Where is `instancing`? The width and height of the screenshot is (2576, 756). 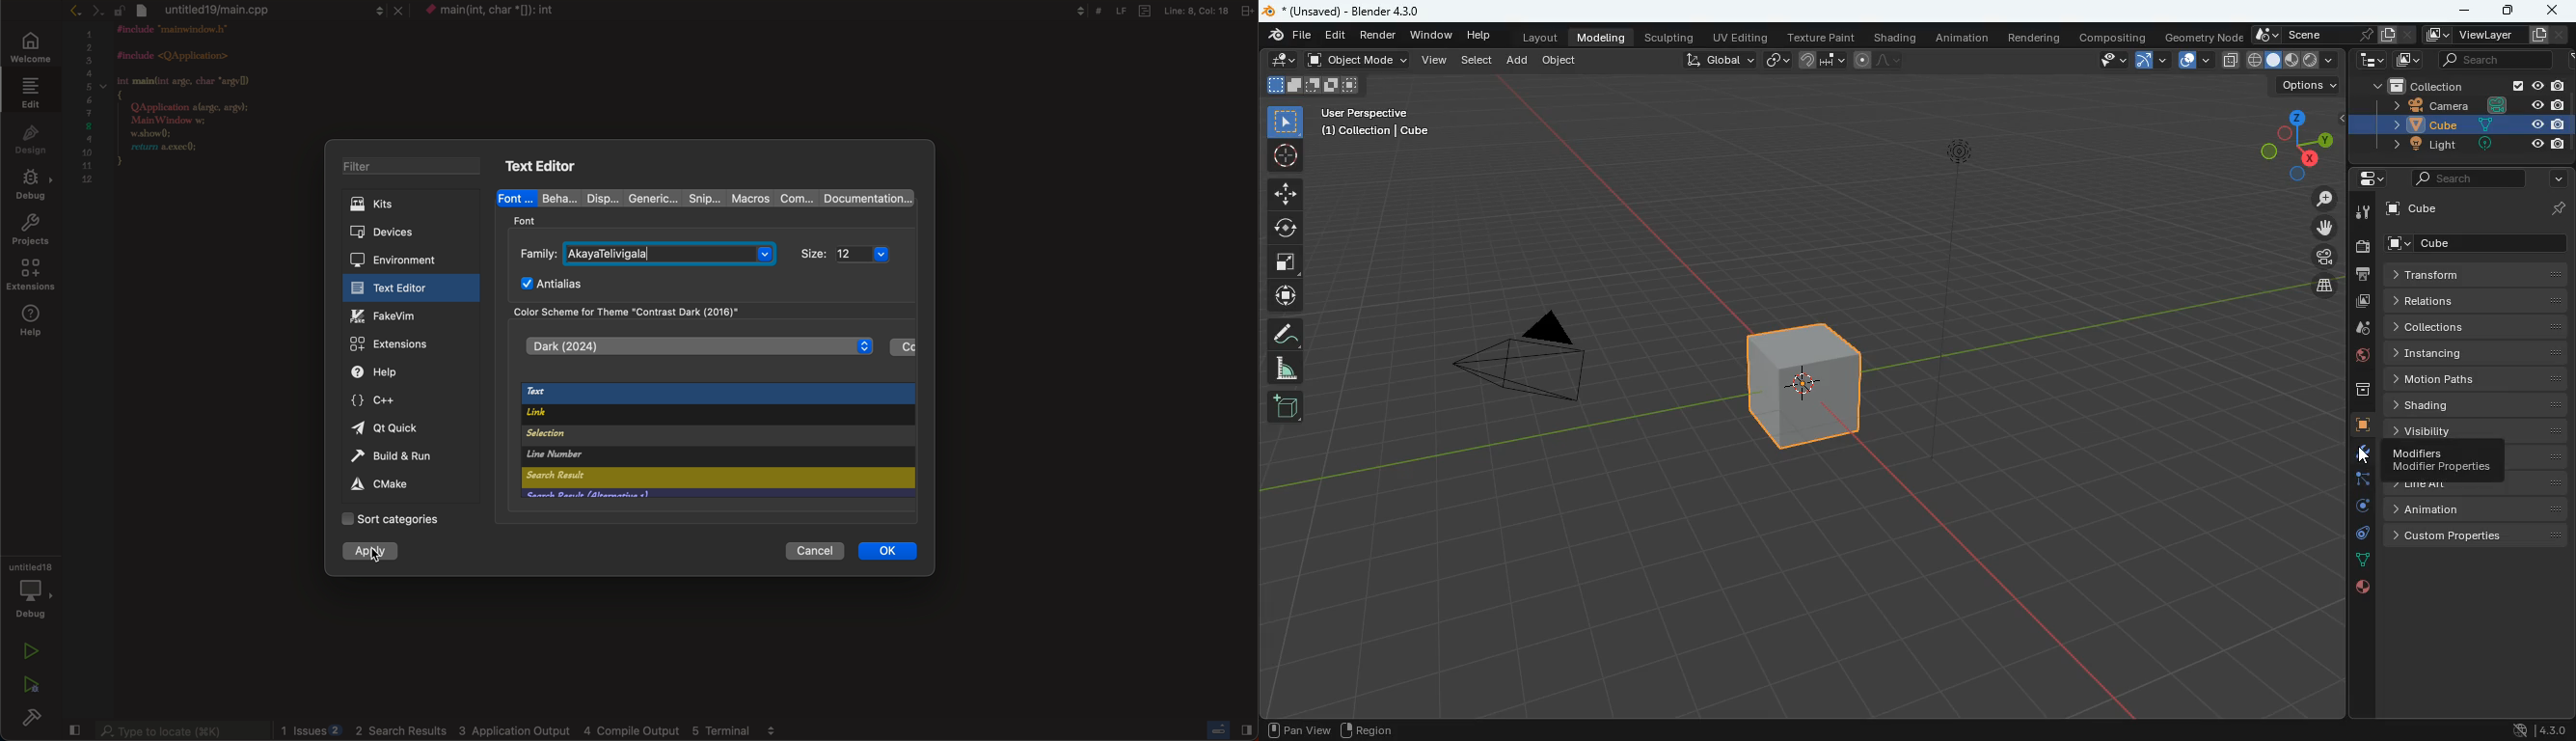 instancing is located at coordinates (2481, 354).